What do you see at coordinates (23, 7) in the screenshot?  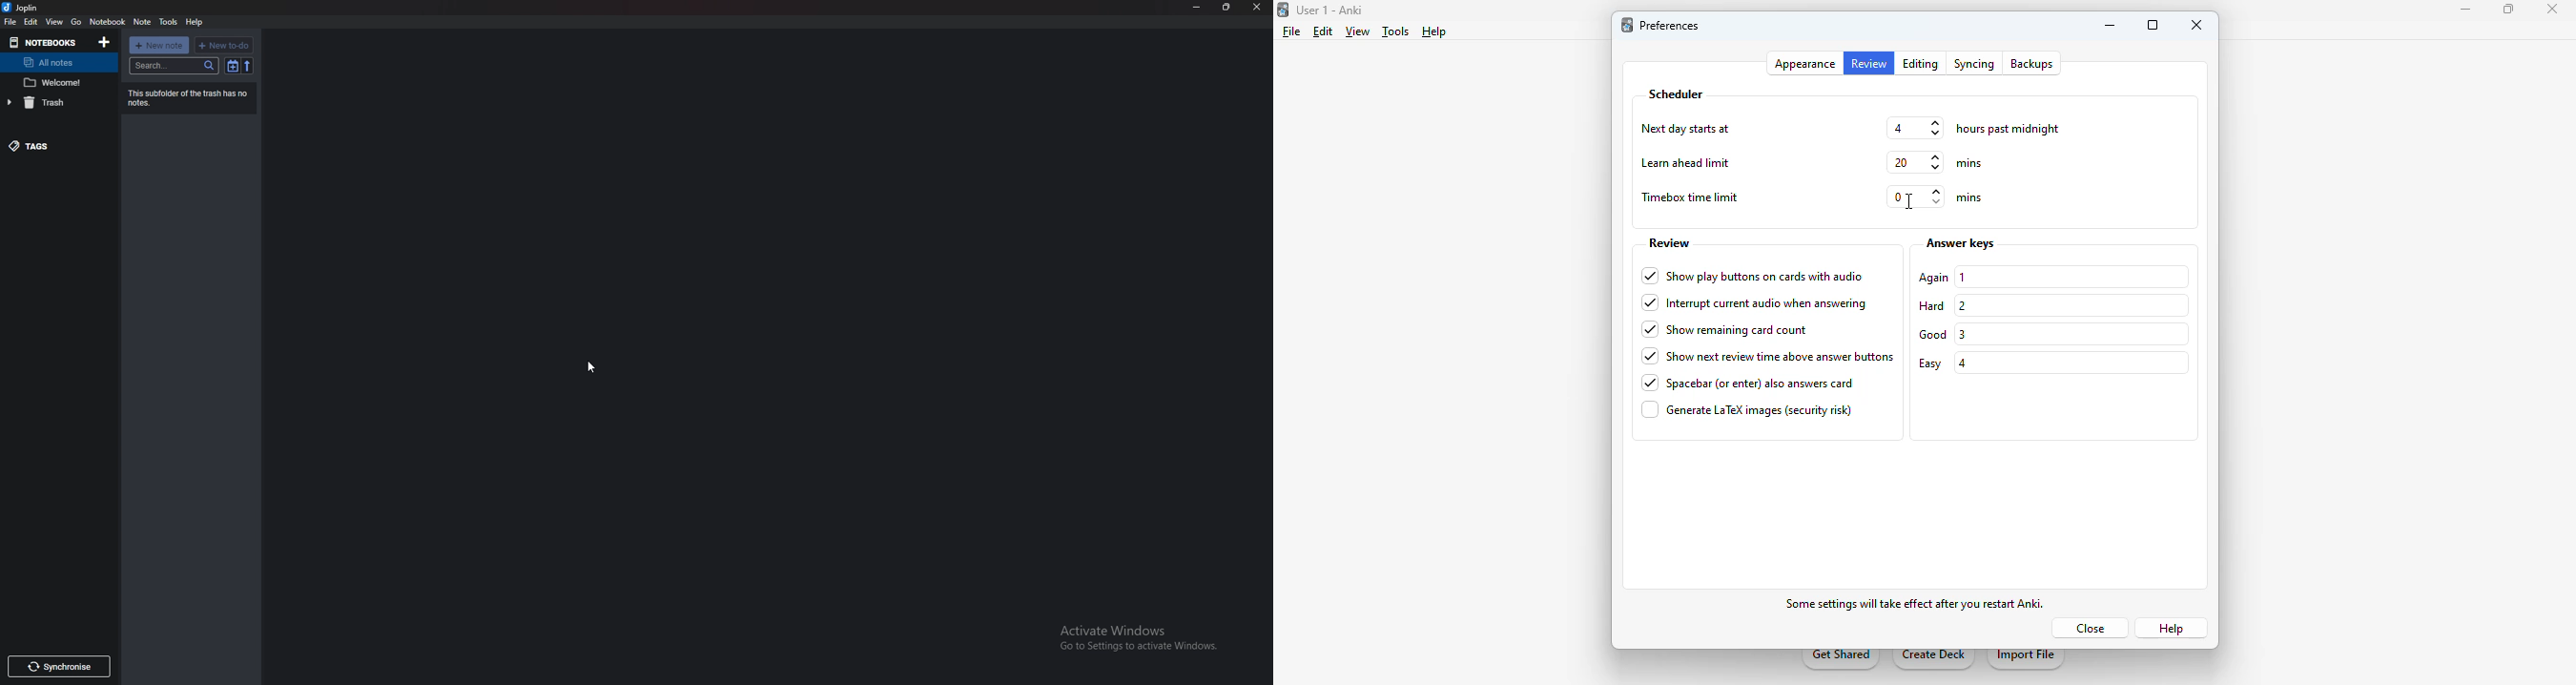 I see `joplin` at bounding box center [23, 7].